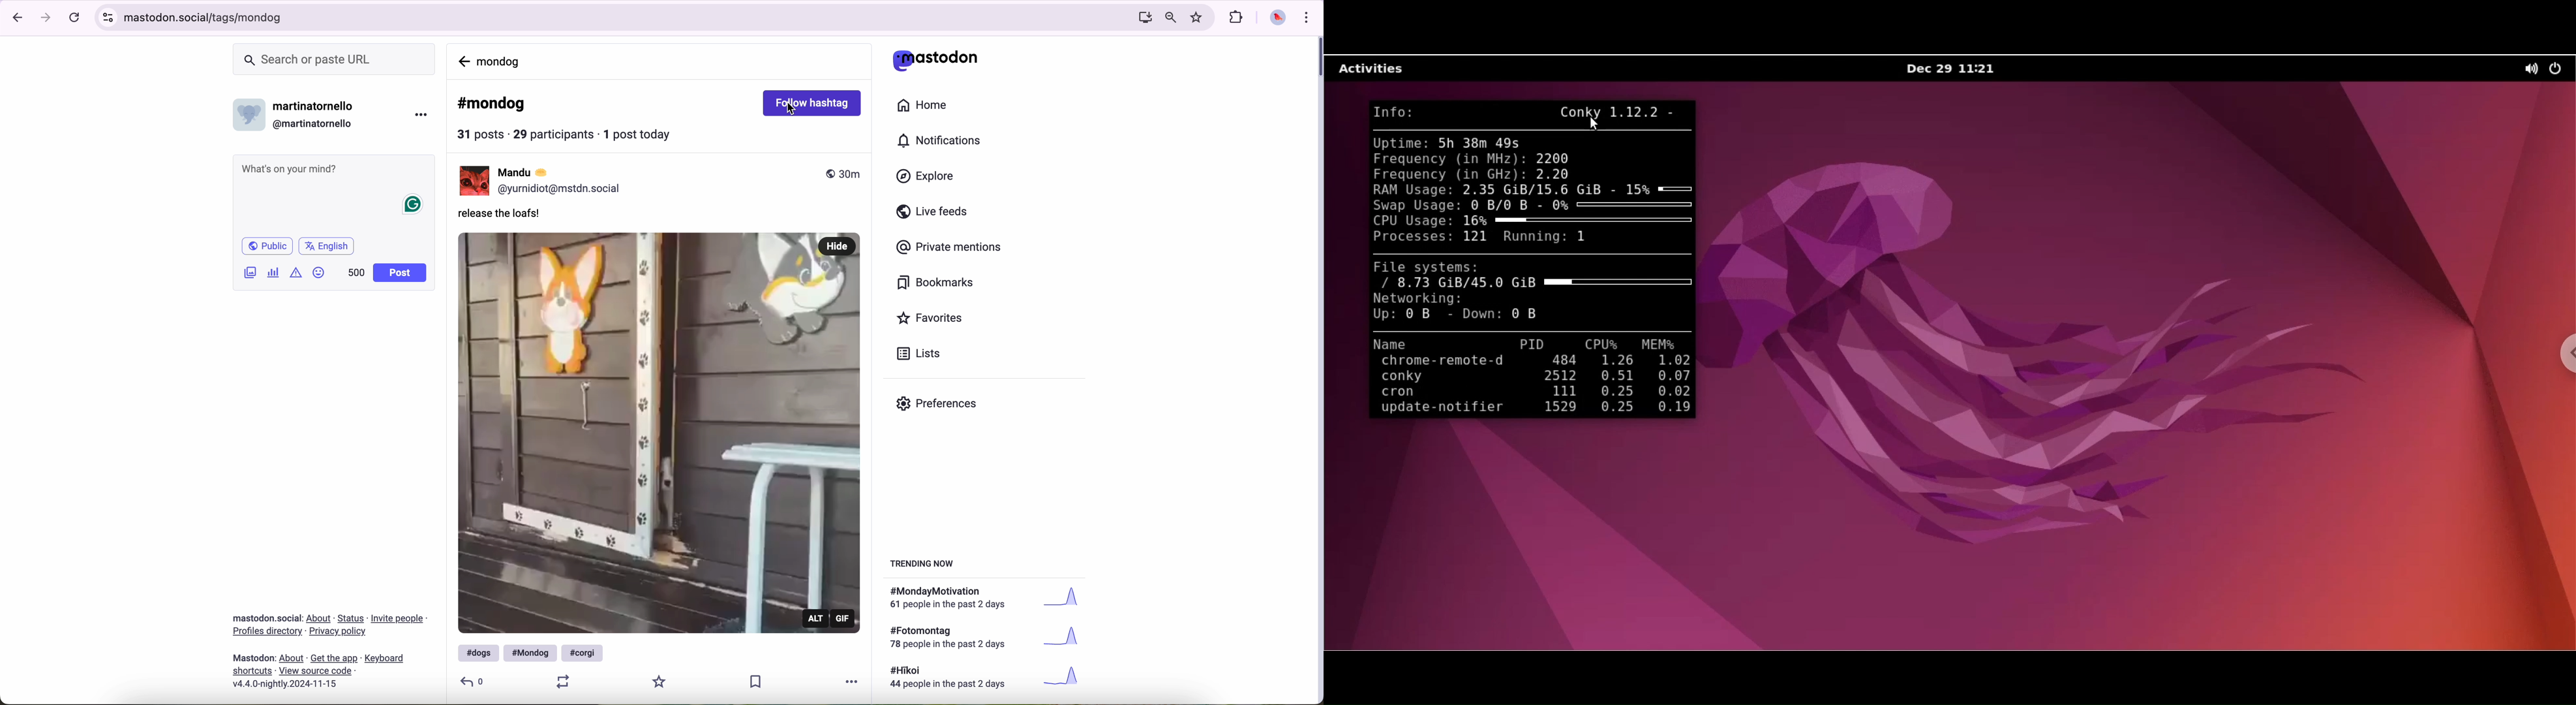 This screenshot has height=728, width=2576. Describe the element at coordinates (269, 246) in the screenshot. I see `public` at that location.